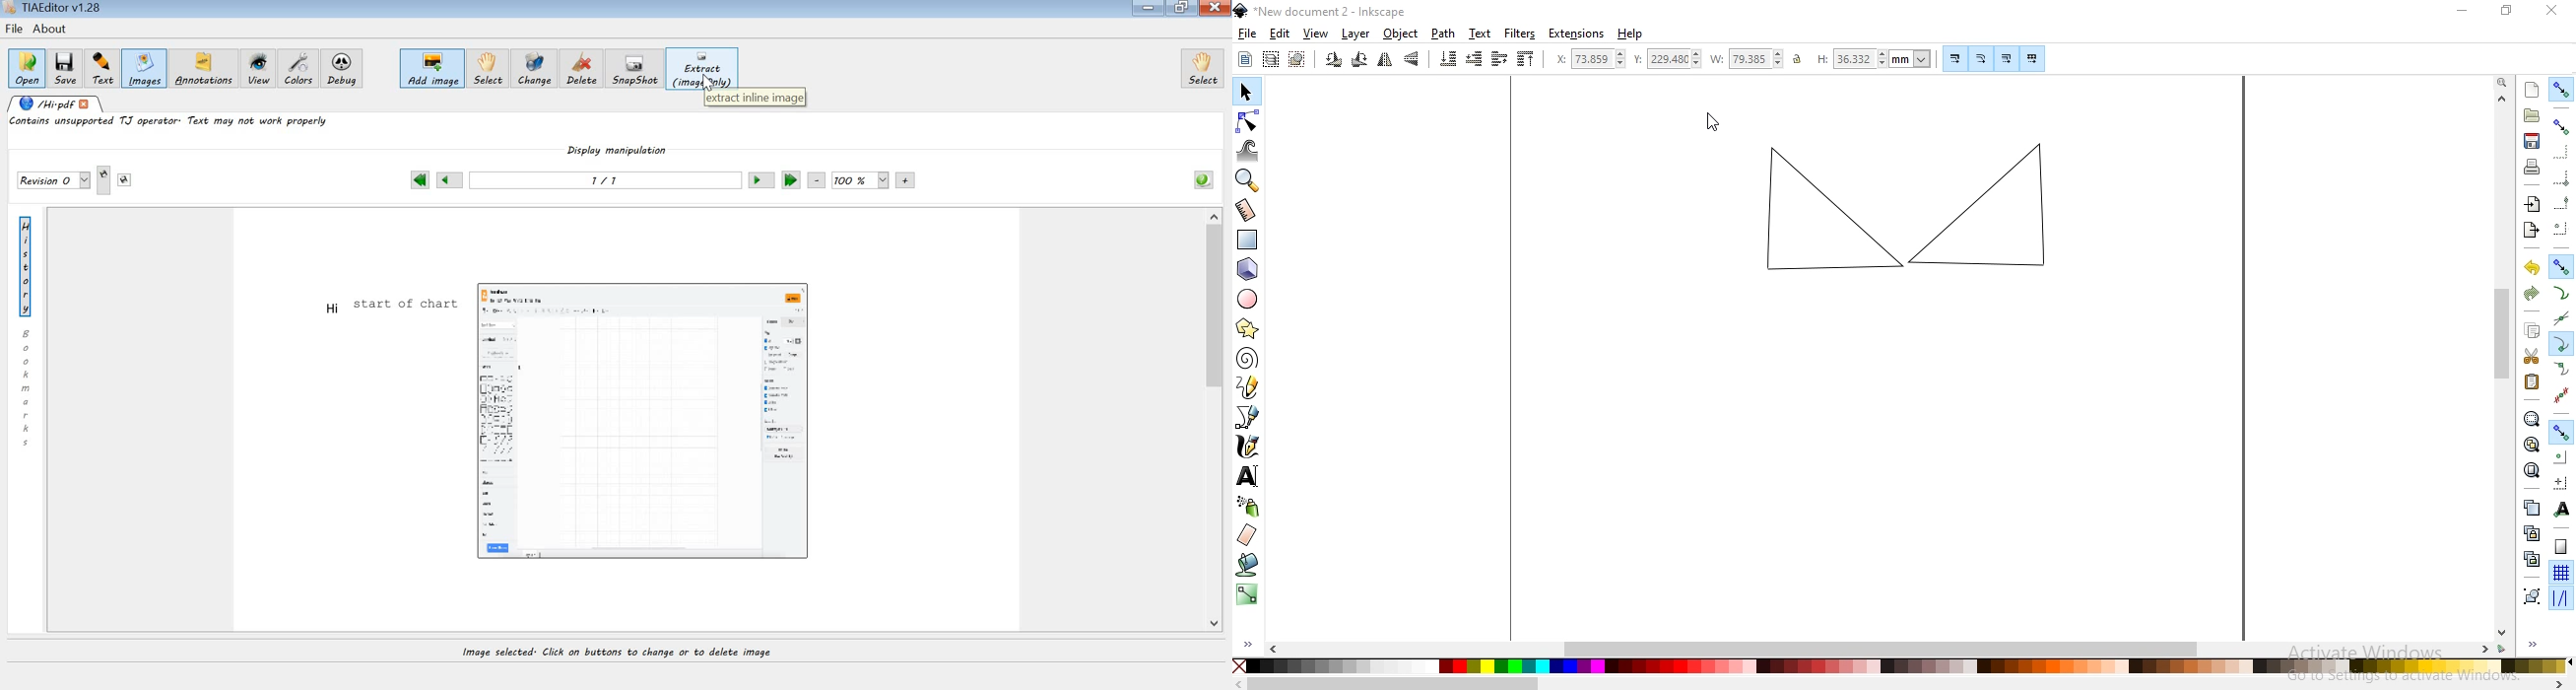 Image resolution: width=2576 pixels, height=700 pixels. Describe the element at coordinates (1247, 151) in the screenshot. I see `tweak objects by sculpting or painting` at that location.